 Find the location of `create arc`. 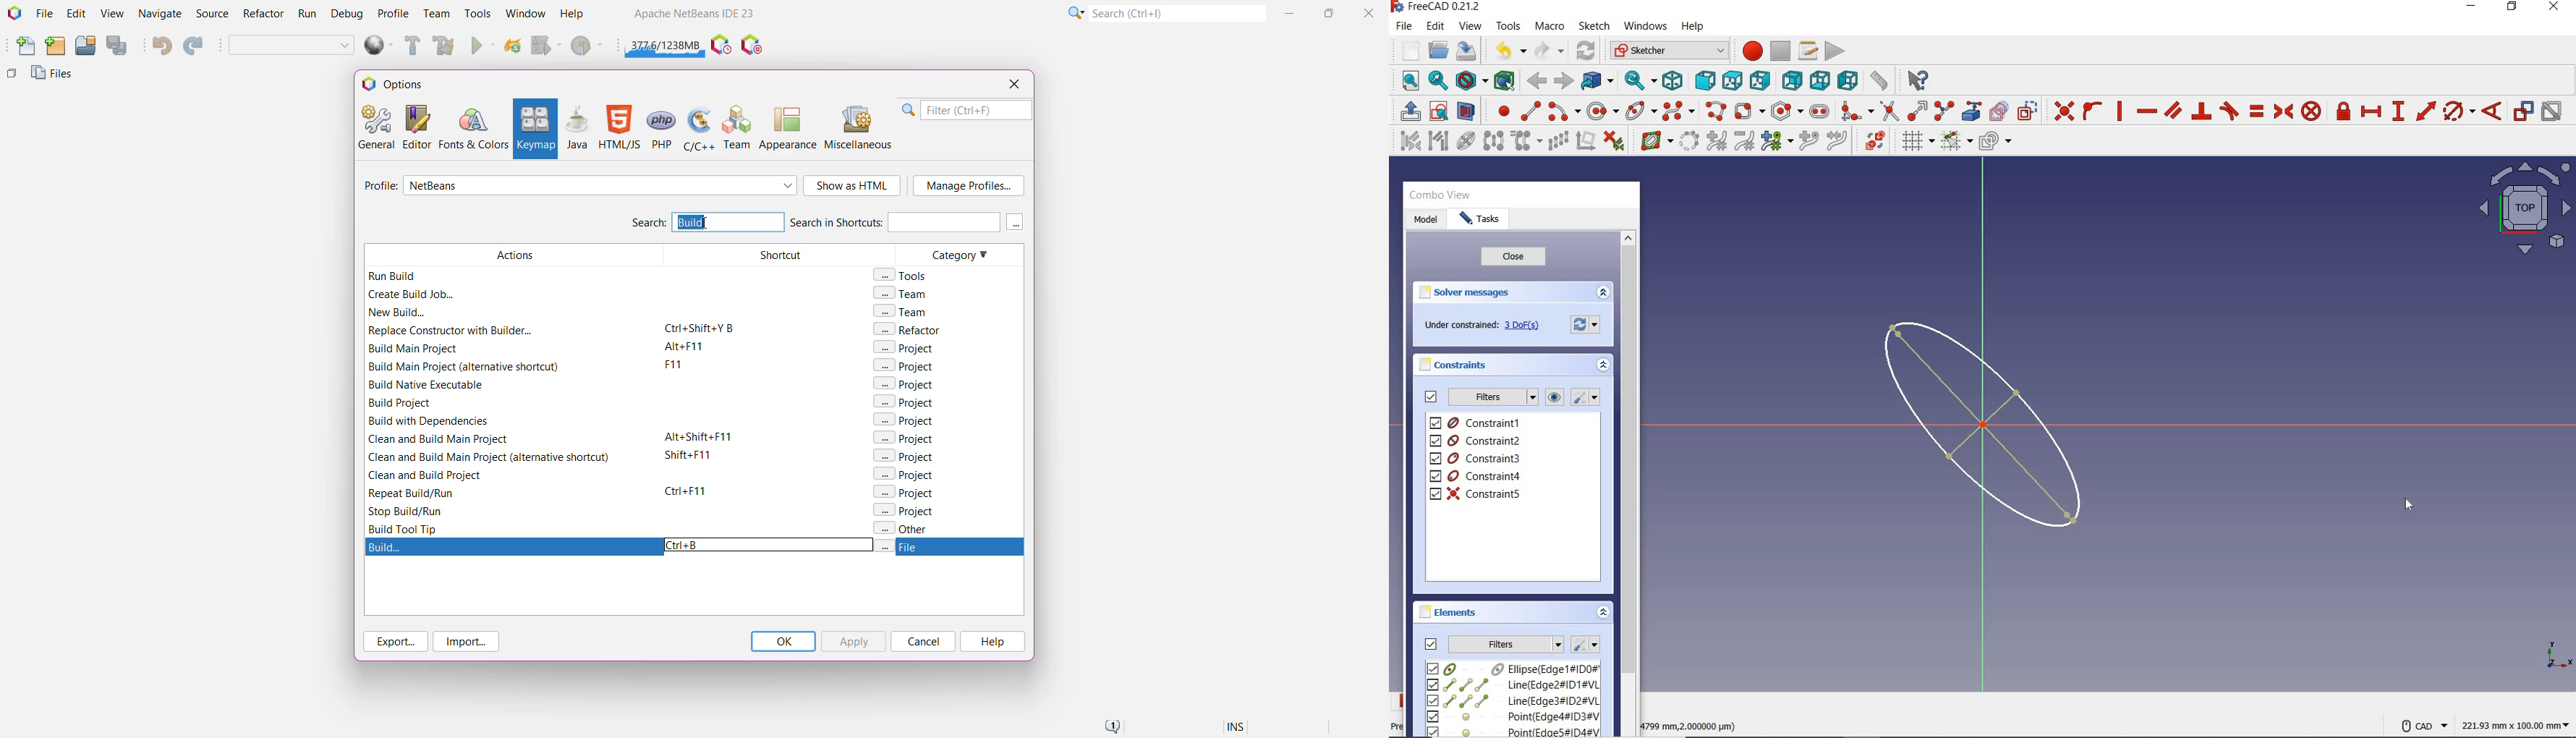

create arc is located at coordinates (1564, 110).